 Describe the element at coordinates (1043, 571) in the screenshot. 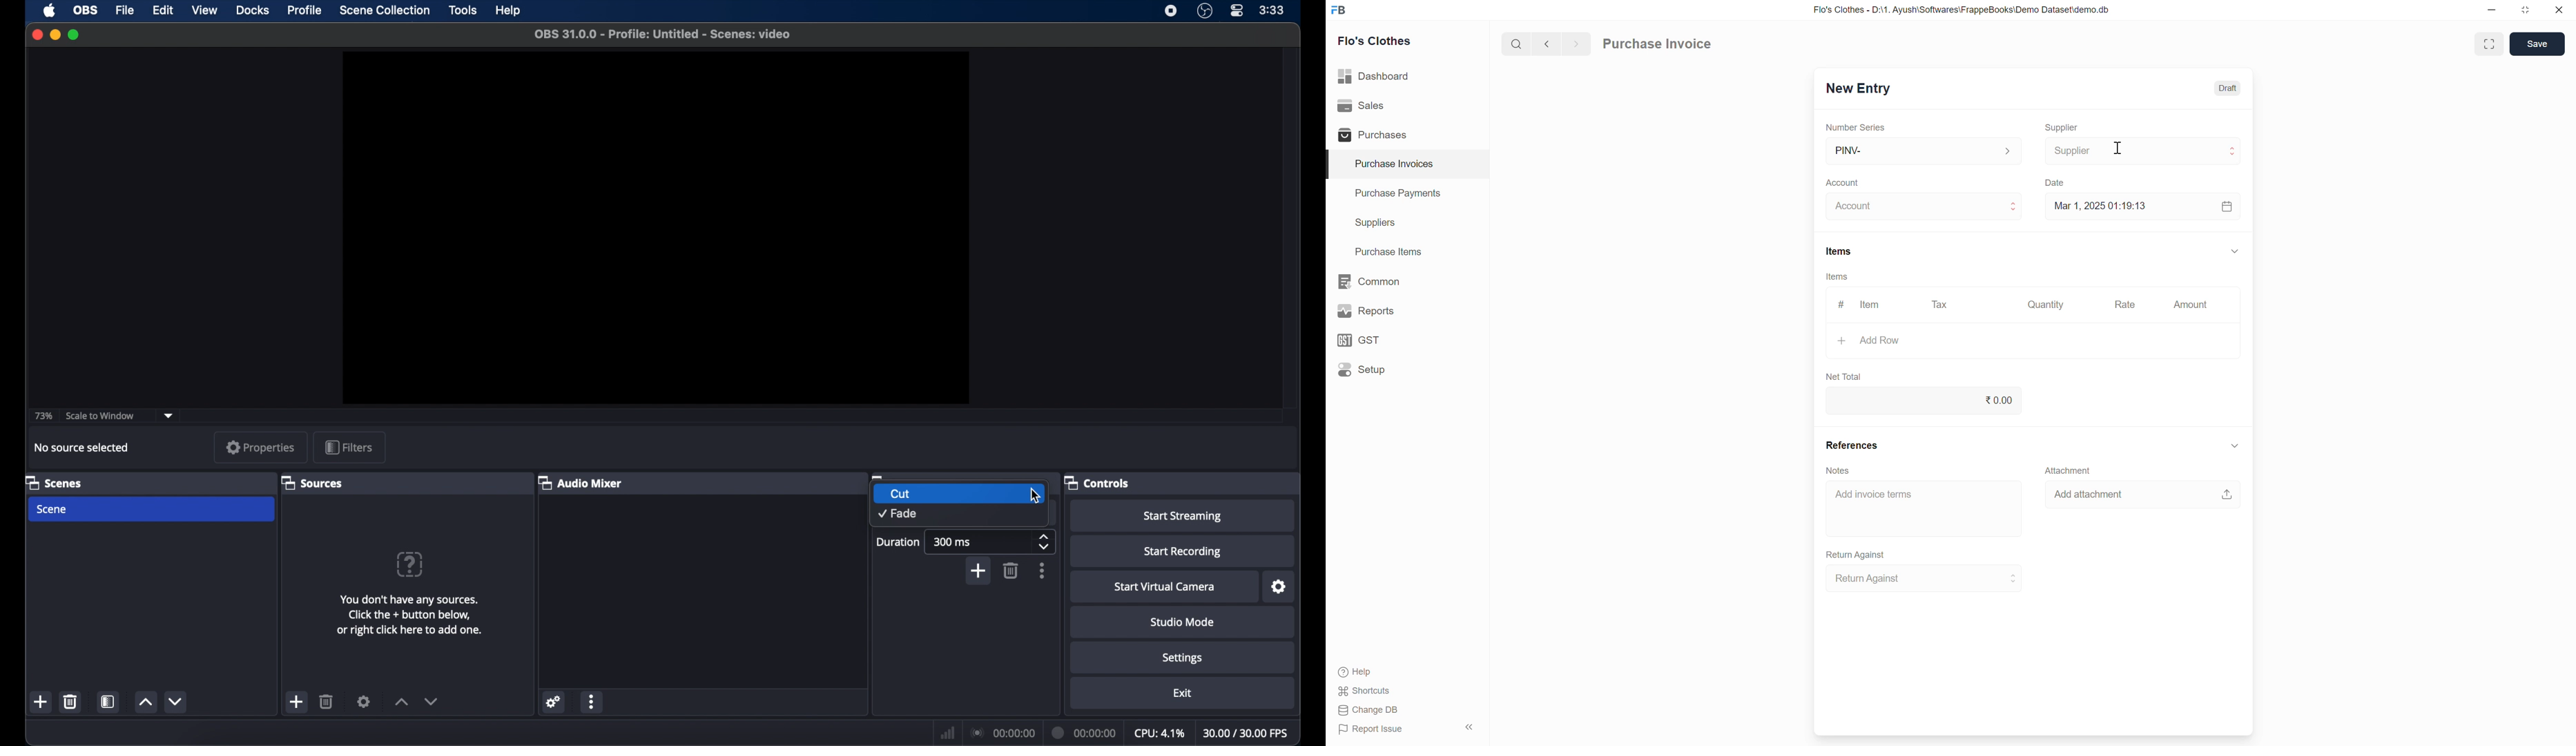

I see `more options` at that location.